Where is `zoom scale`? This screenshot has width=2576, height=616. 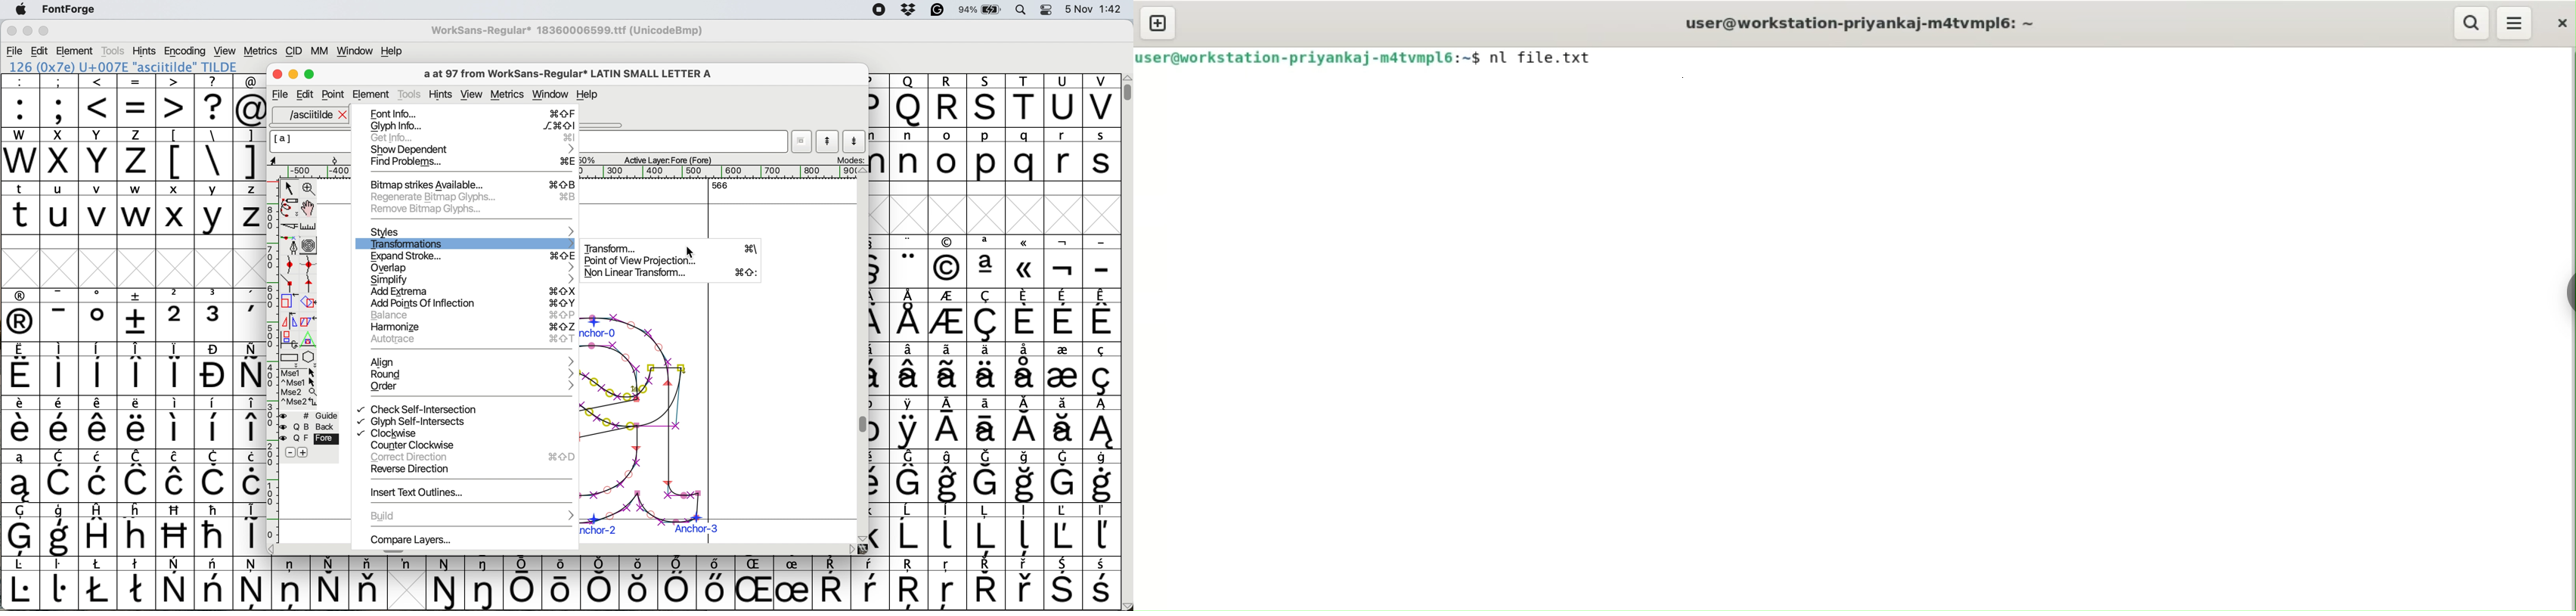 zoom scale is located at coordinates (590, 160).